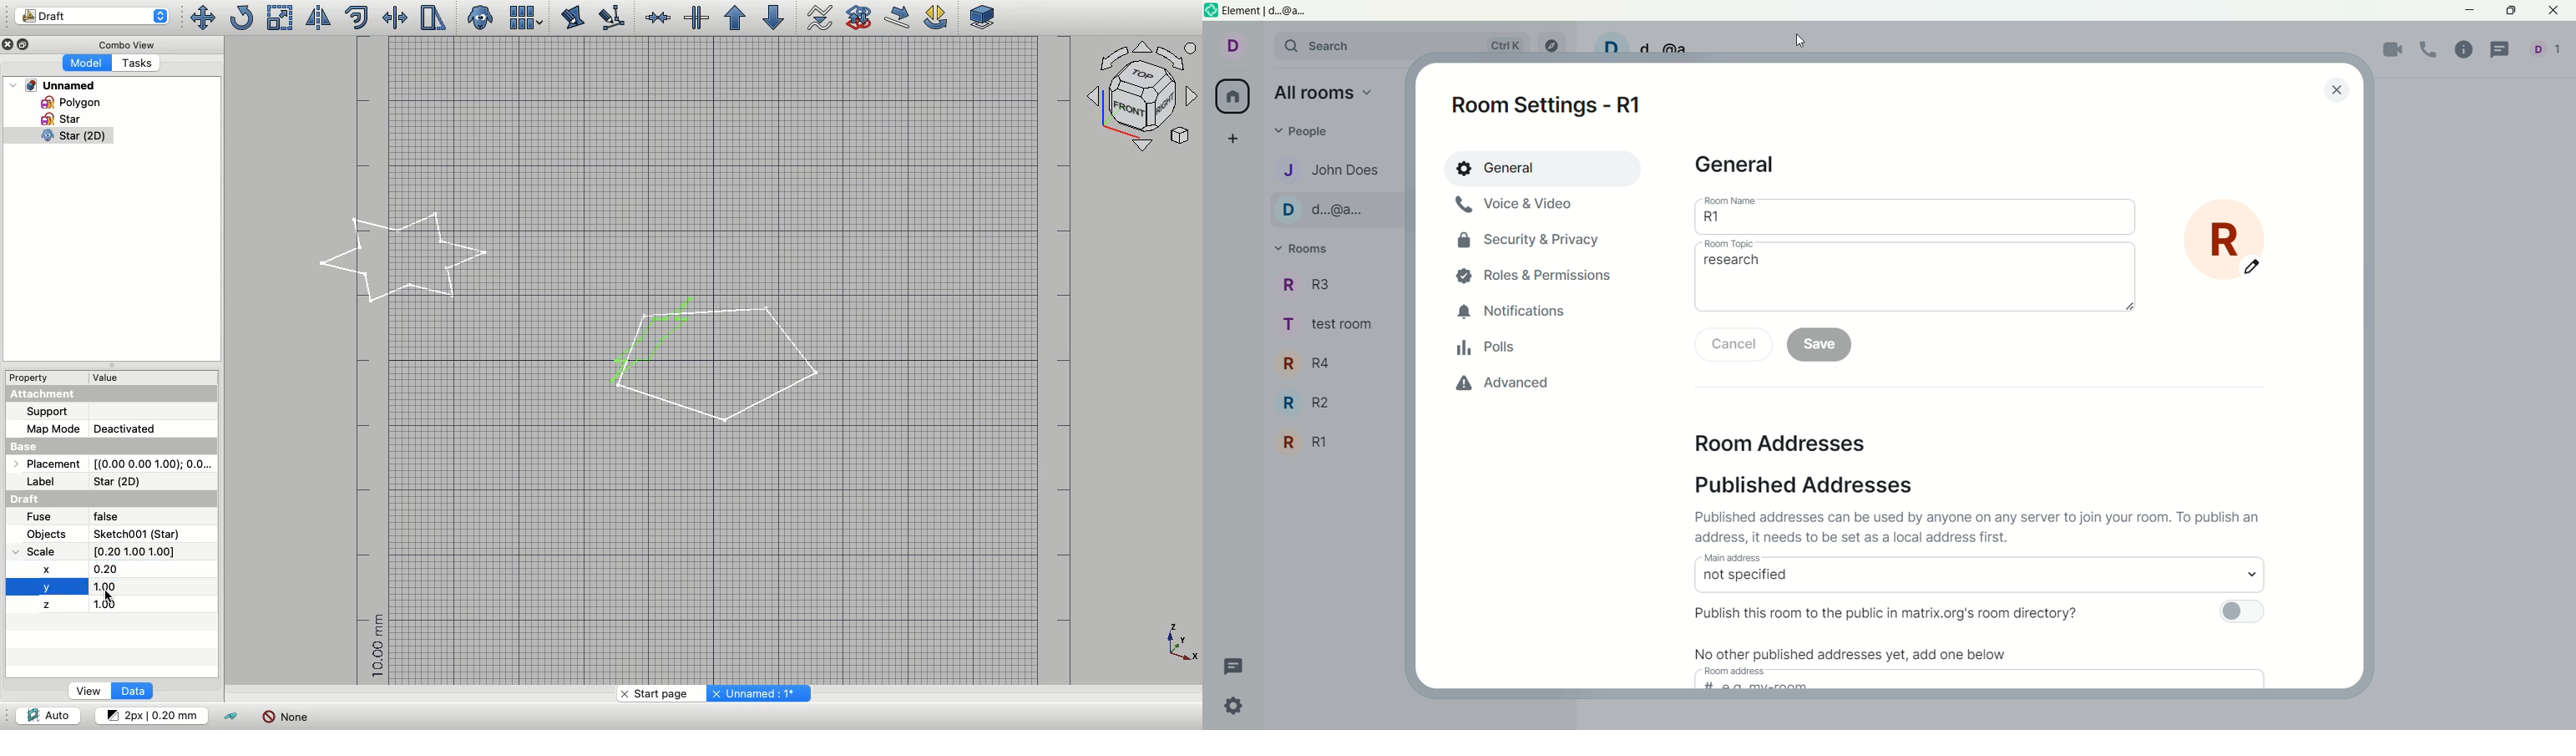  I want to click on all rooms, so click(1233, 95).